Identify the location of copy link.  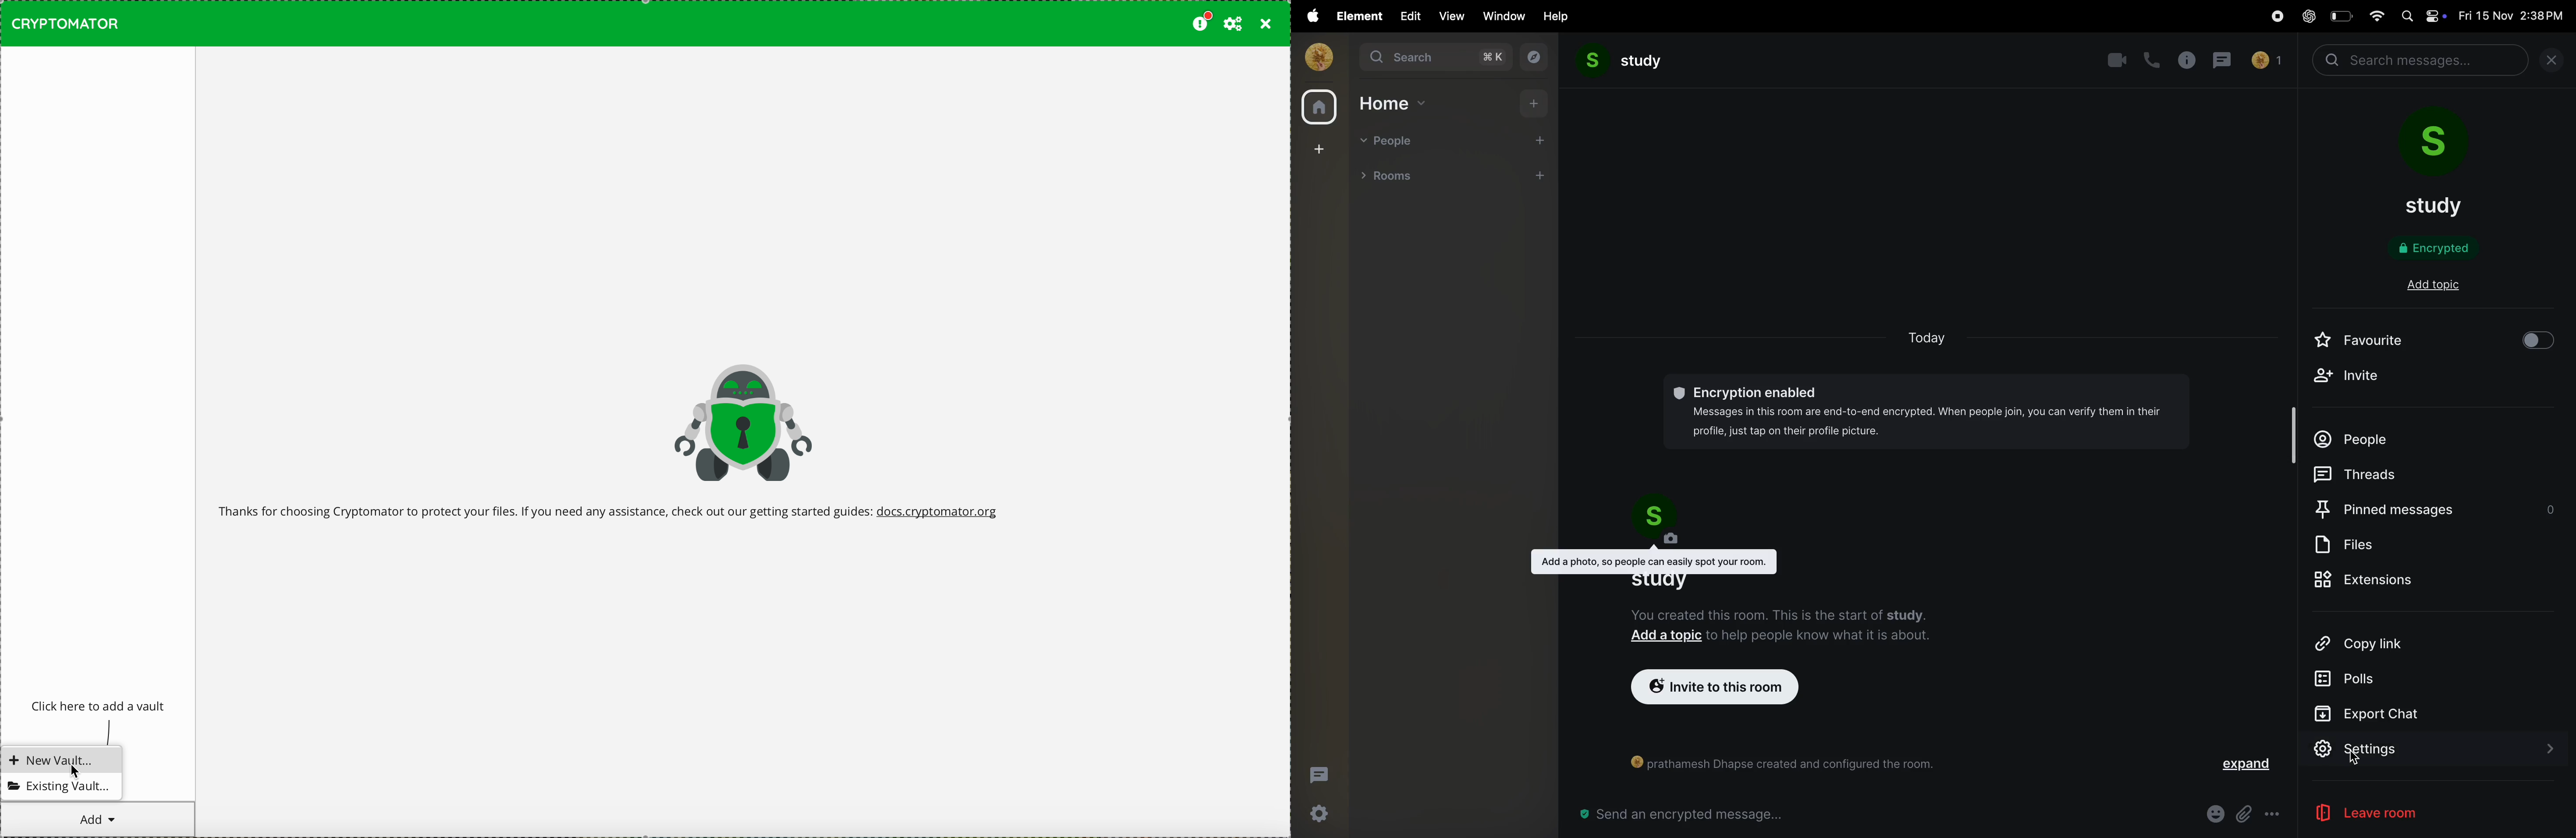
(2378, 643).